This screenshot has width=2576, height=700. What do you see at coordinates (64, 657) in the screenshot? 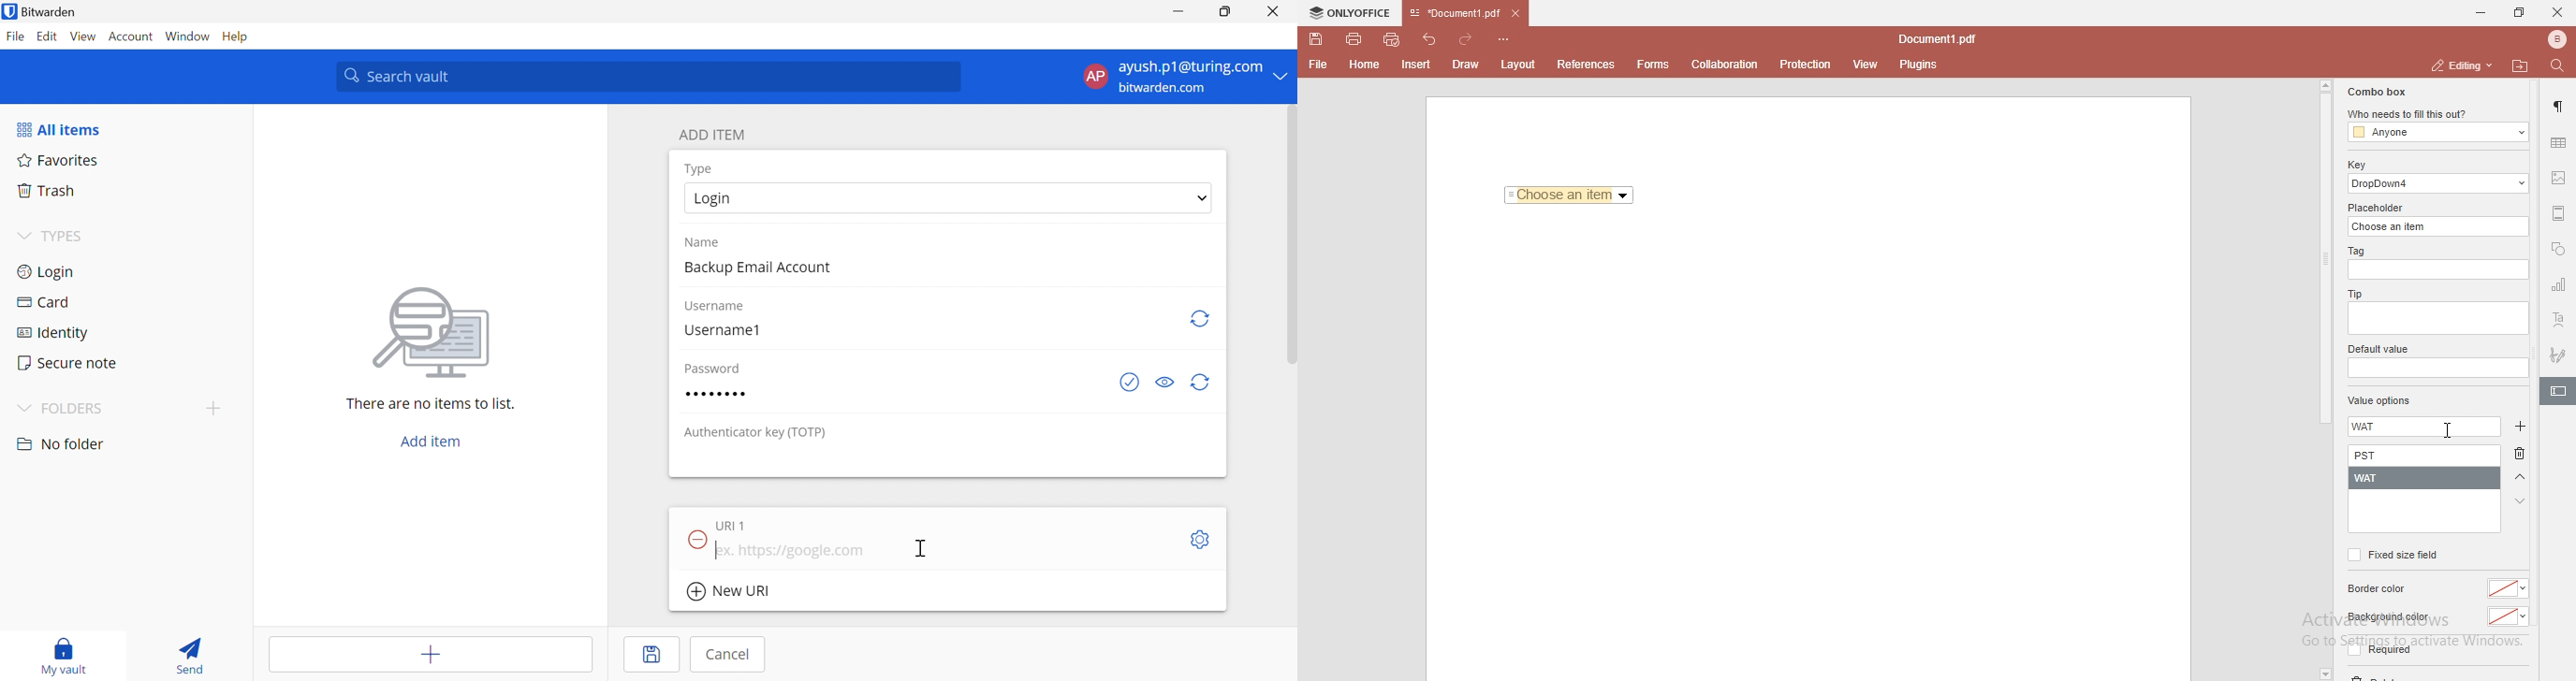
I see `My vault` at bounding box center [64, 657].